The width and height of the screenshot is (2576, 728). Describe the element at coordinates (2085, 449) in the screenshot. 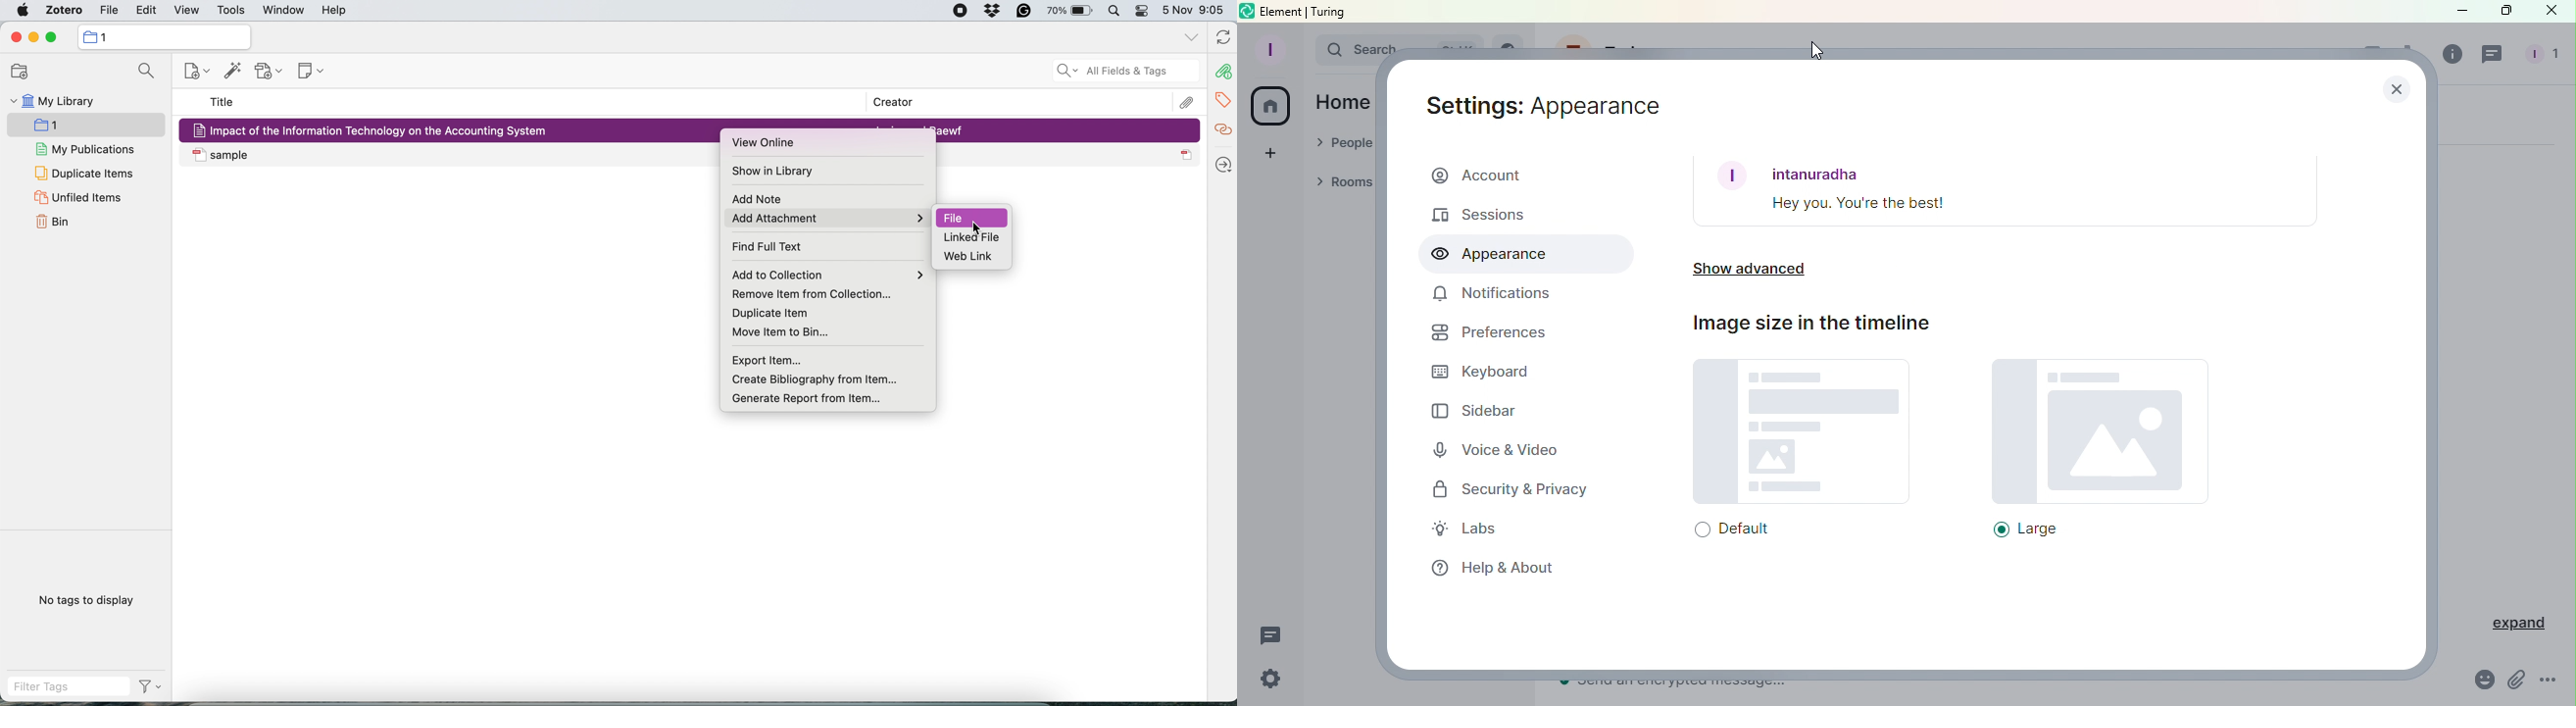

I see `Large` at that location.